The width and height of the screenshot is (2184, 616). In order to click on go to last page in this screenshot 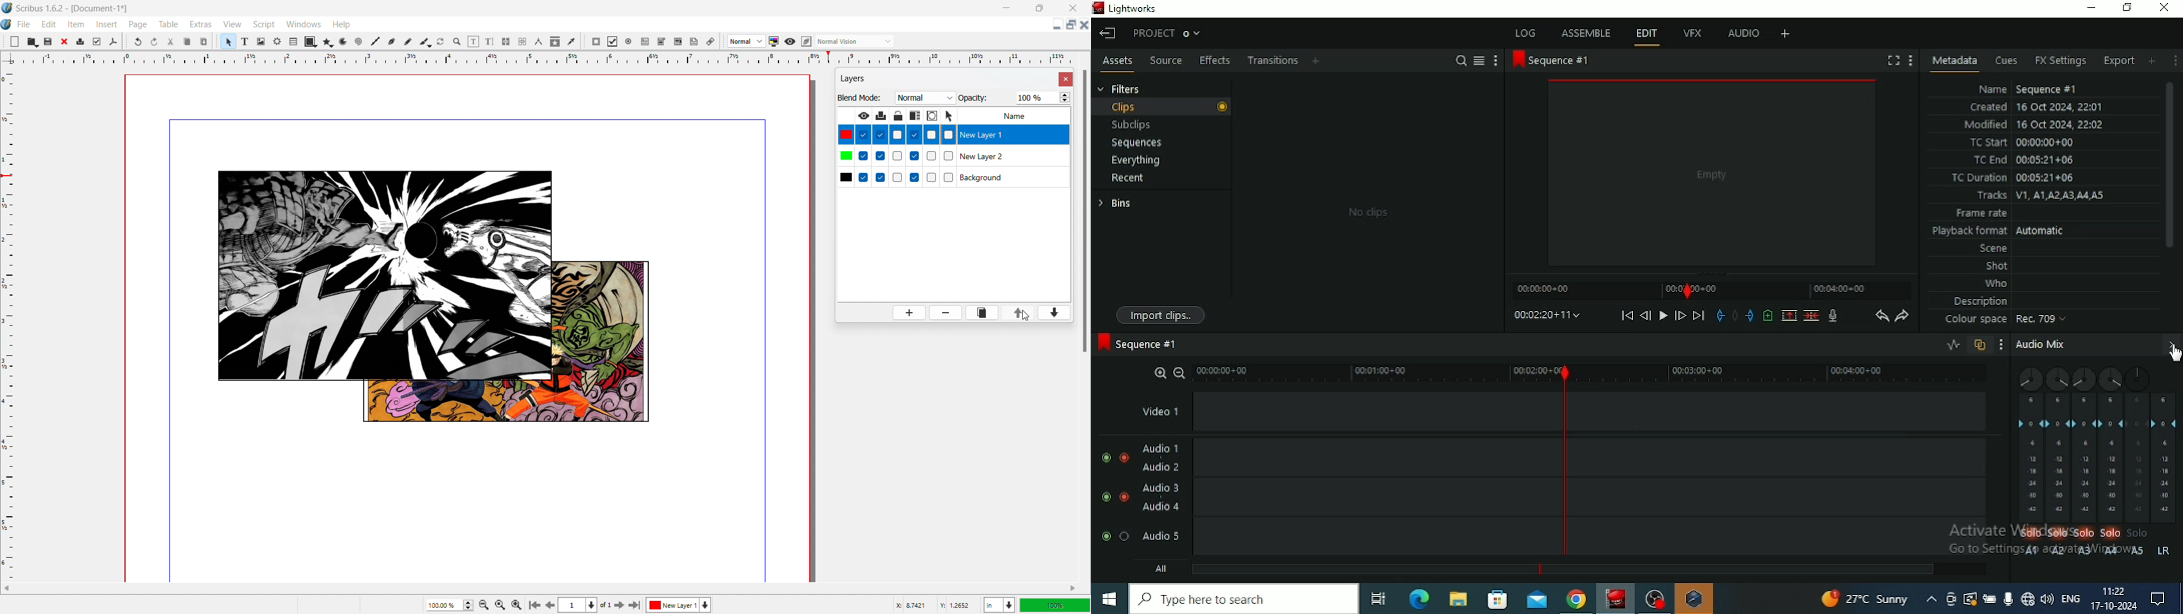, I will do `click(636, 605)`.